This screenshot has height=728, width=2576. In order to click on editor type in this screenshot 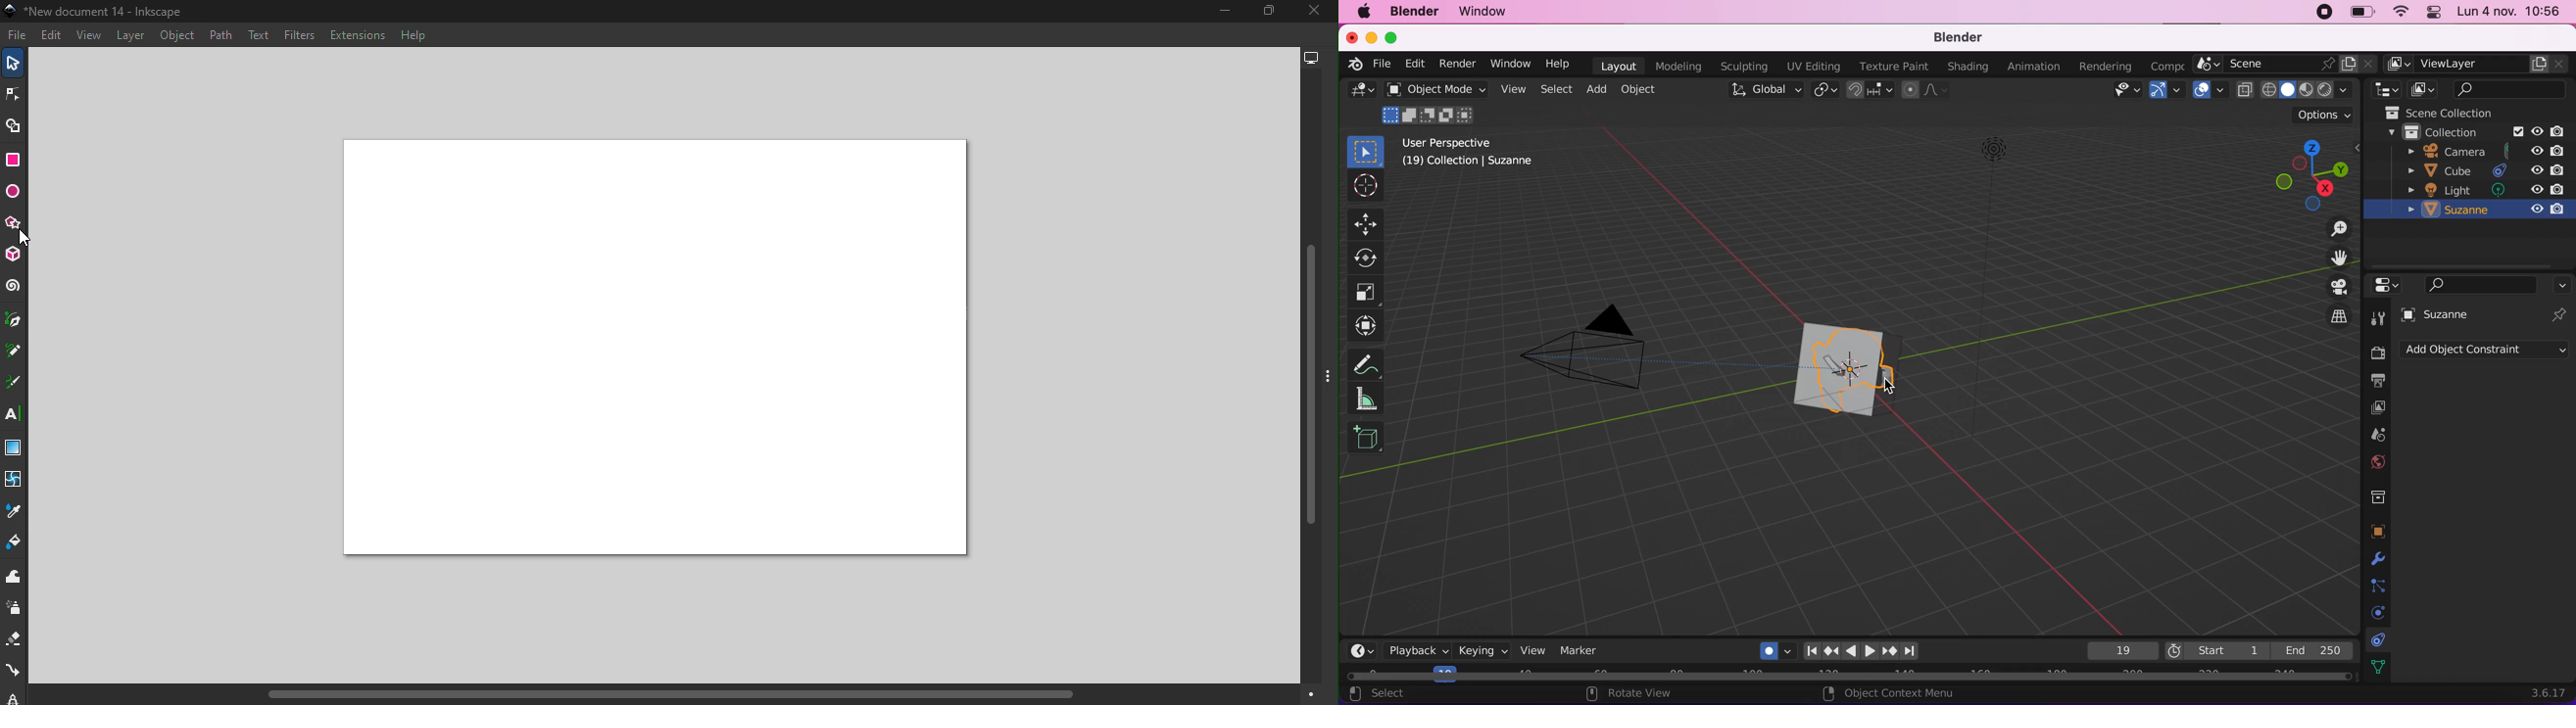, I will do `click(2384, 90)`.